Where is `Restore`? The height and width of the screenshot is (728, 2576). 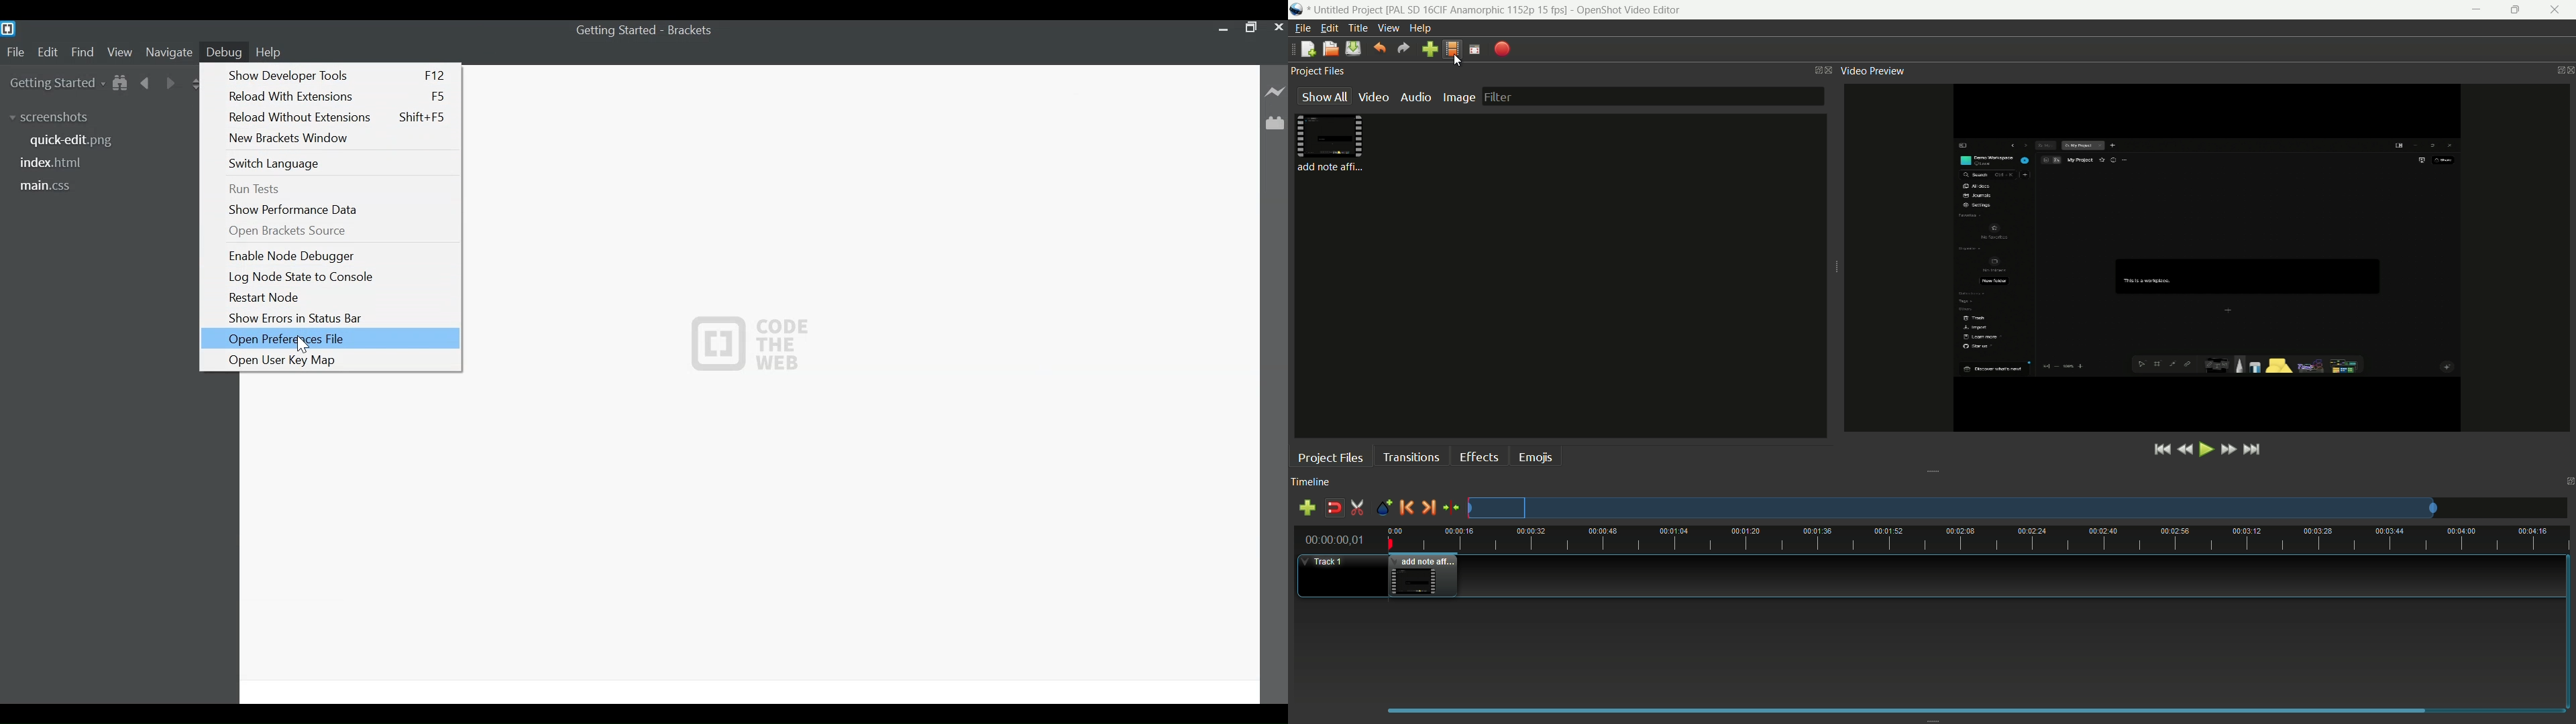 Restore is located at coordinates (1250, 28).